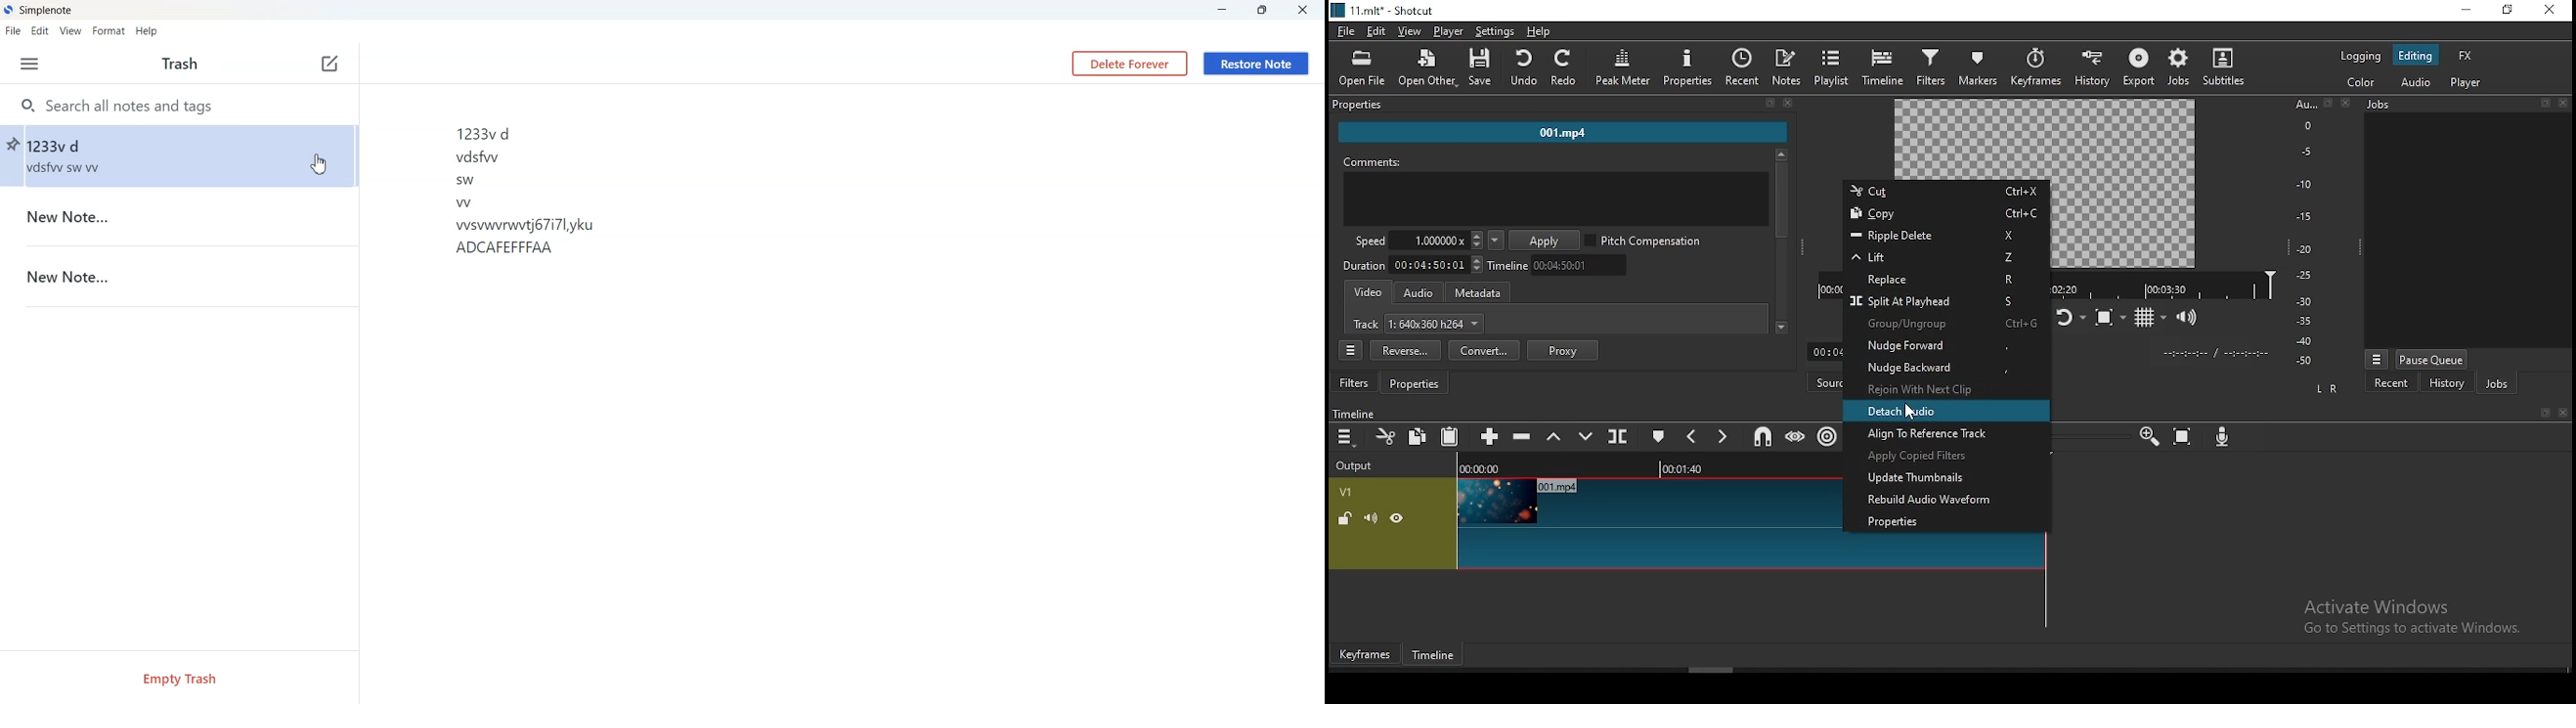  Describe the element at coordinates (1948, 478) in the screenshot. I see `update thumbnails` at that location.